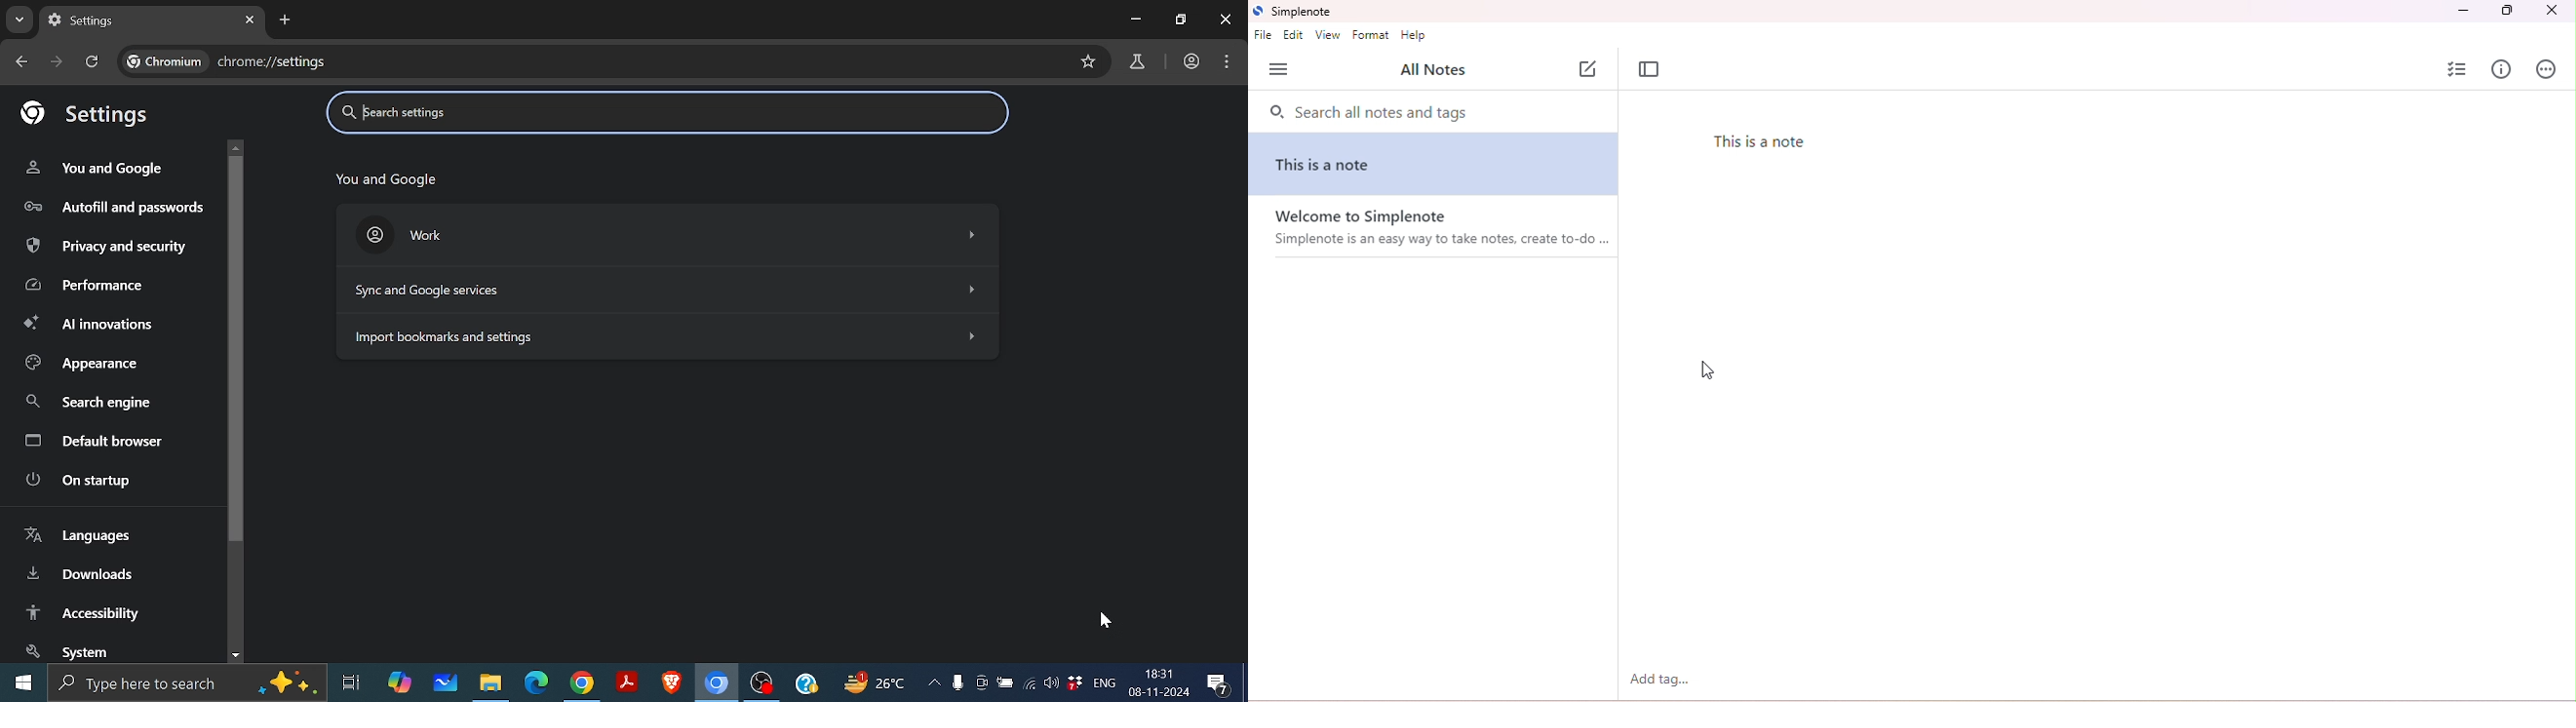 Image resolution: width=2576 pixels, height=728 pixels. Describe the element at coordinates (401, 683) in the screenshot. I see `co-pilot` at that location.